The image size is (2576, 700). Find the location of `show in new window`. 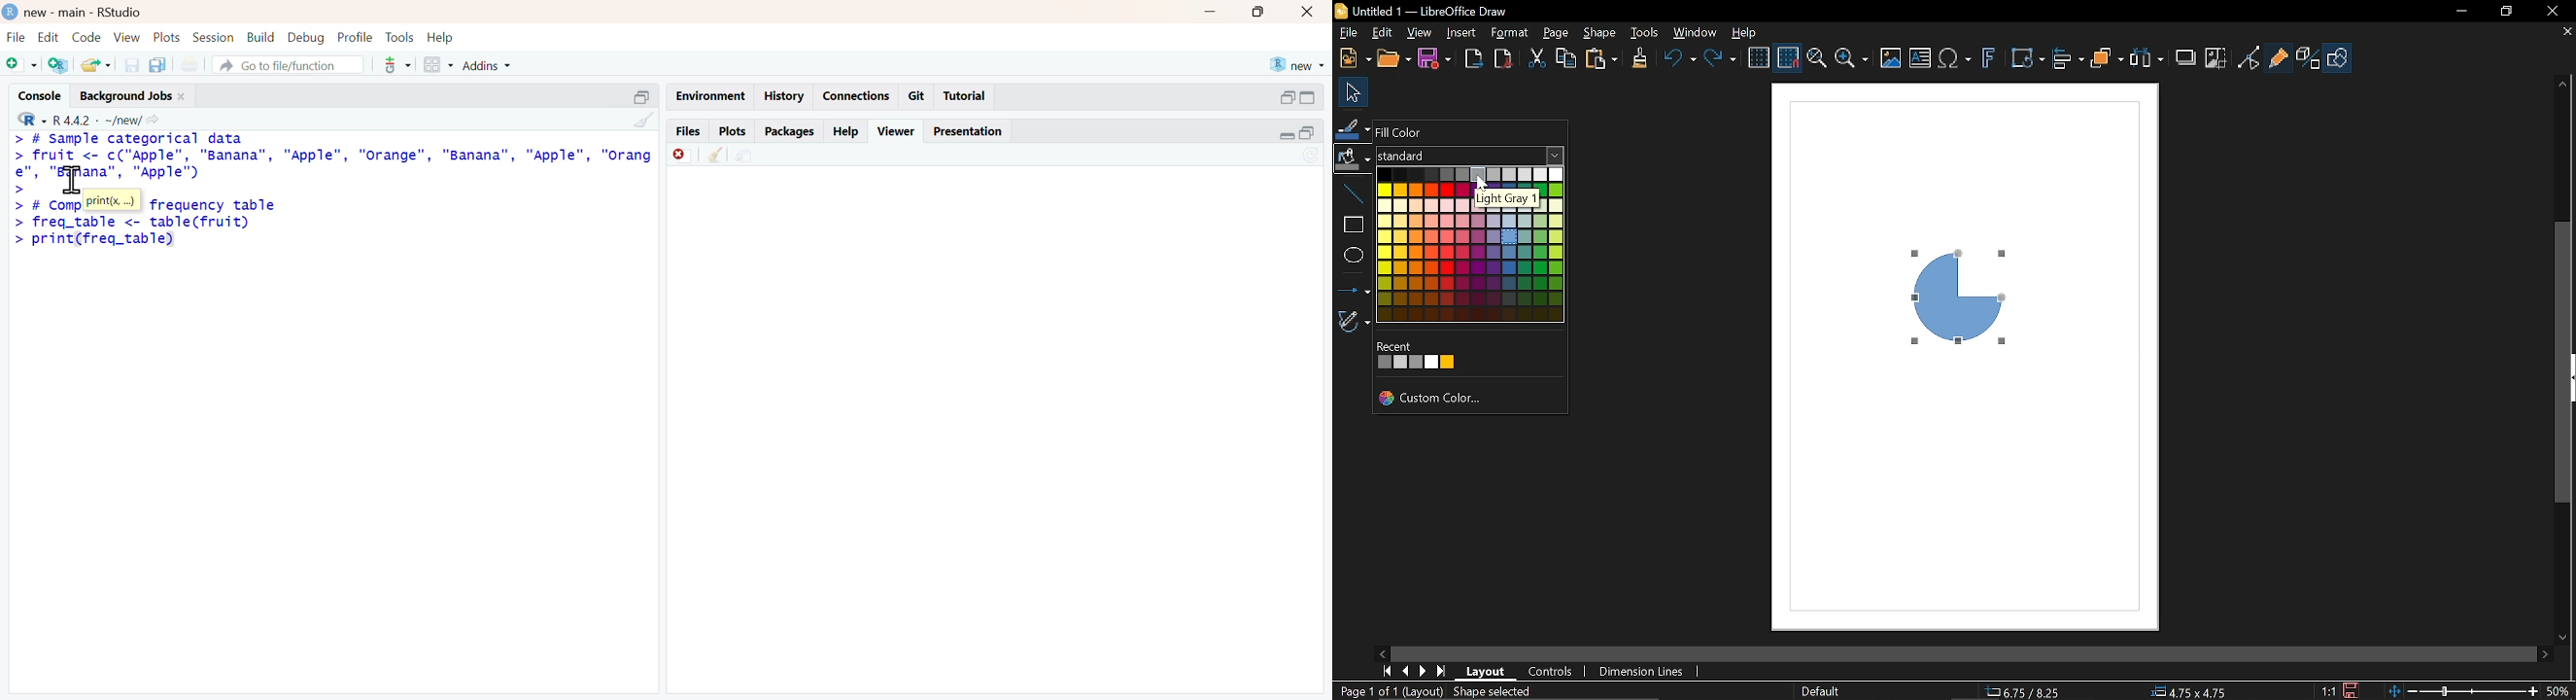

show in new window is located at coordinates (742, 156).